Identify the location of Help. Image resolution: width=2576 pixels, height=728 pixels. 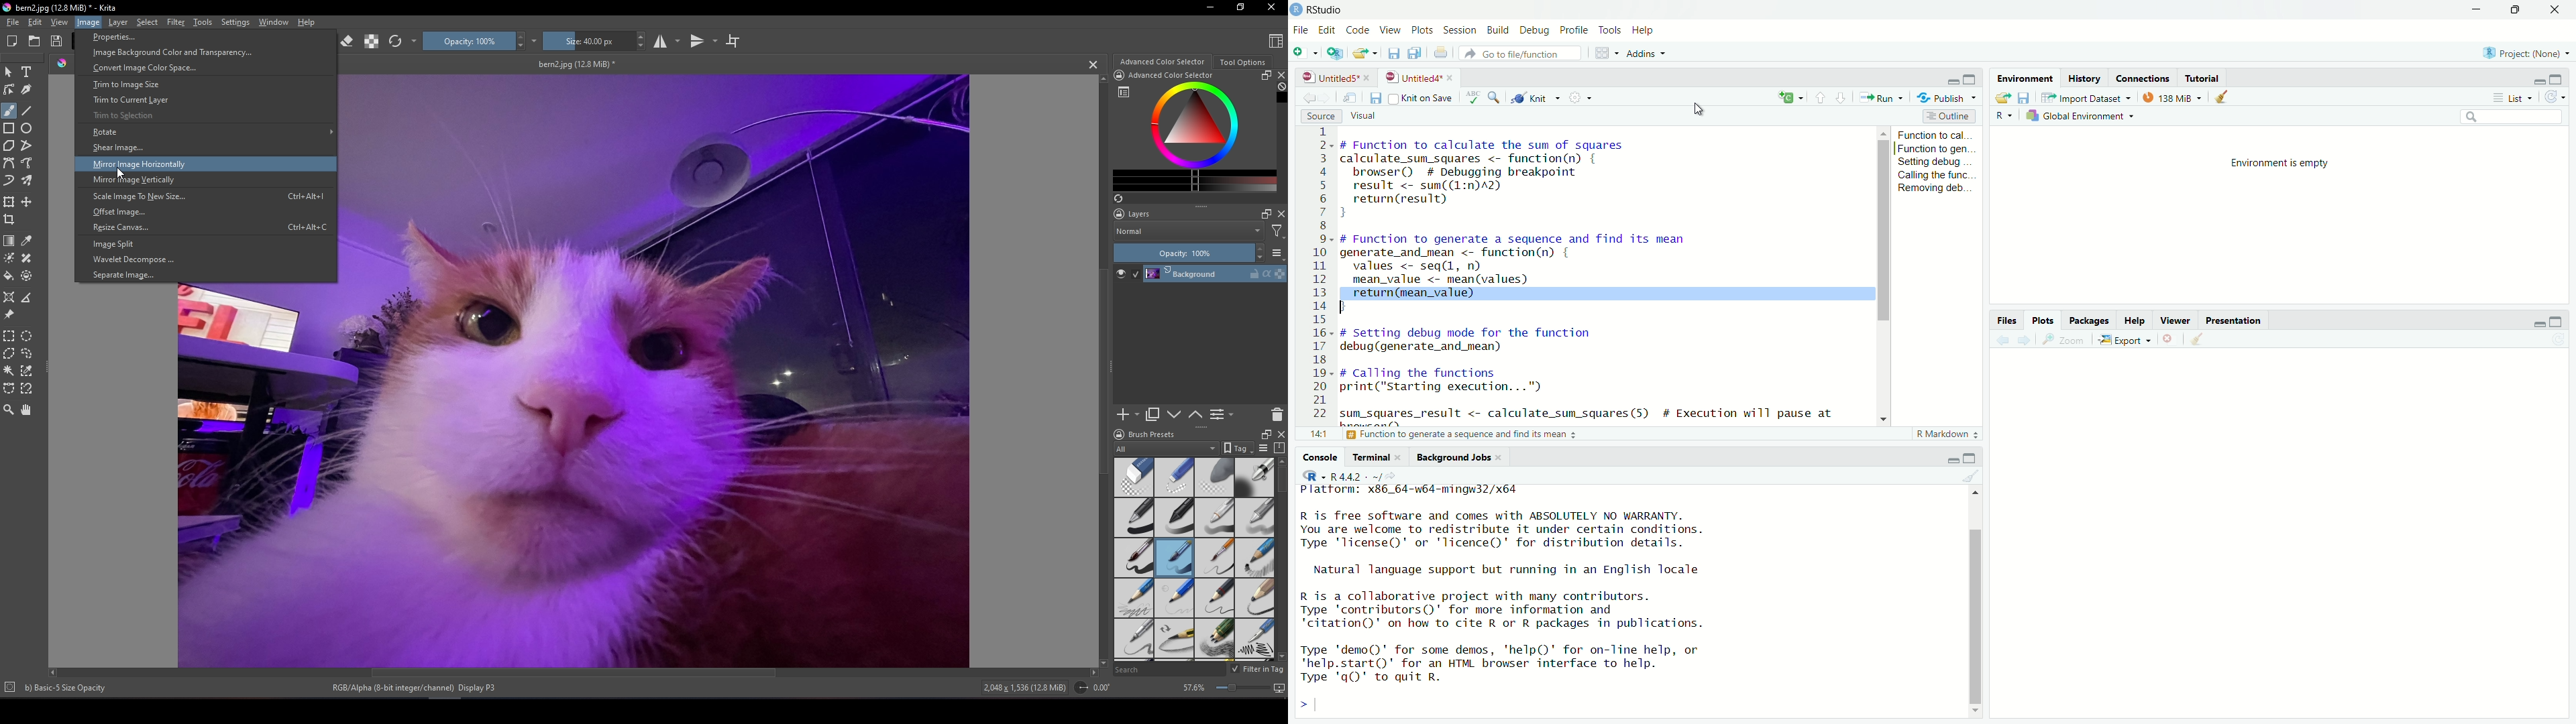
(307, 21).